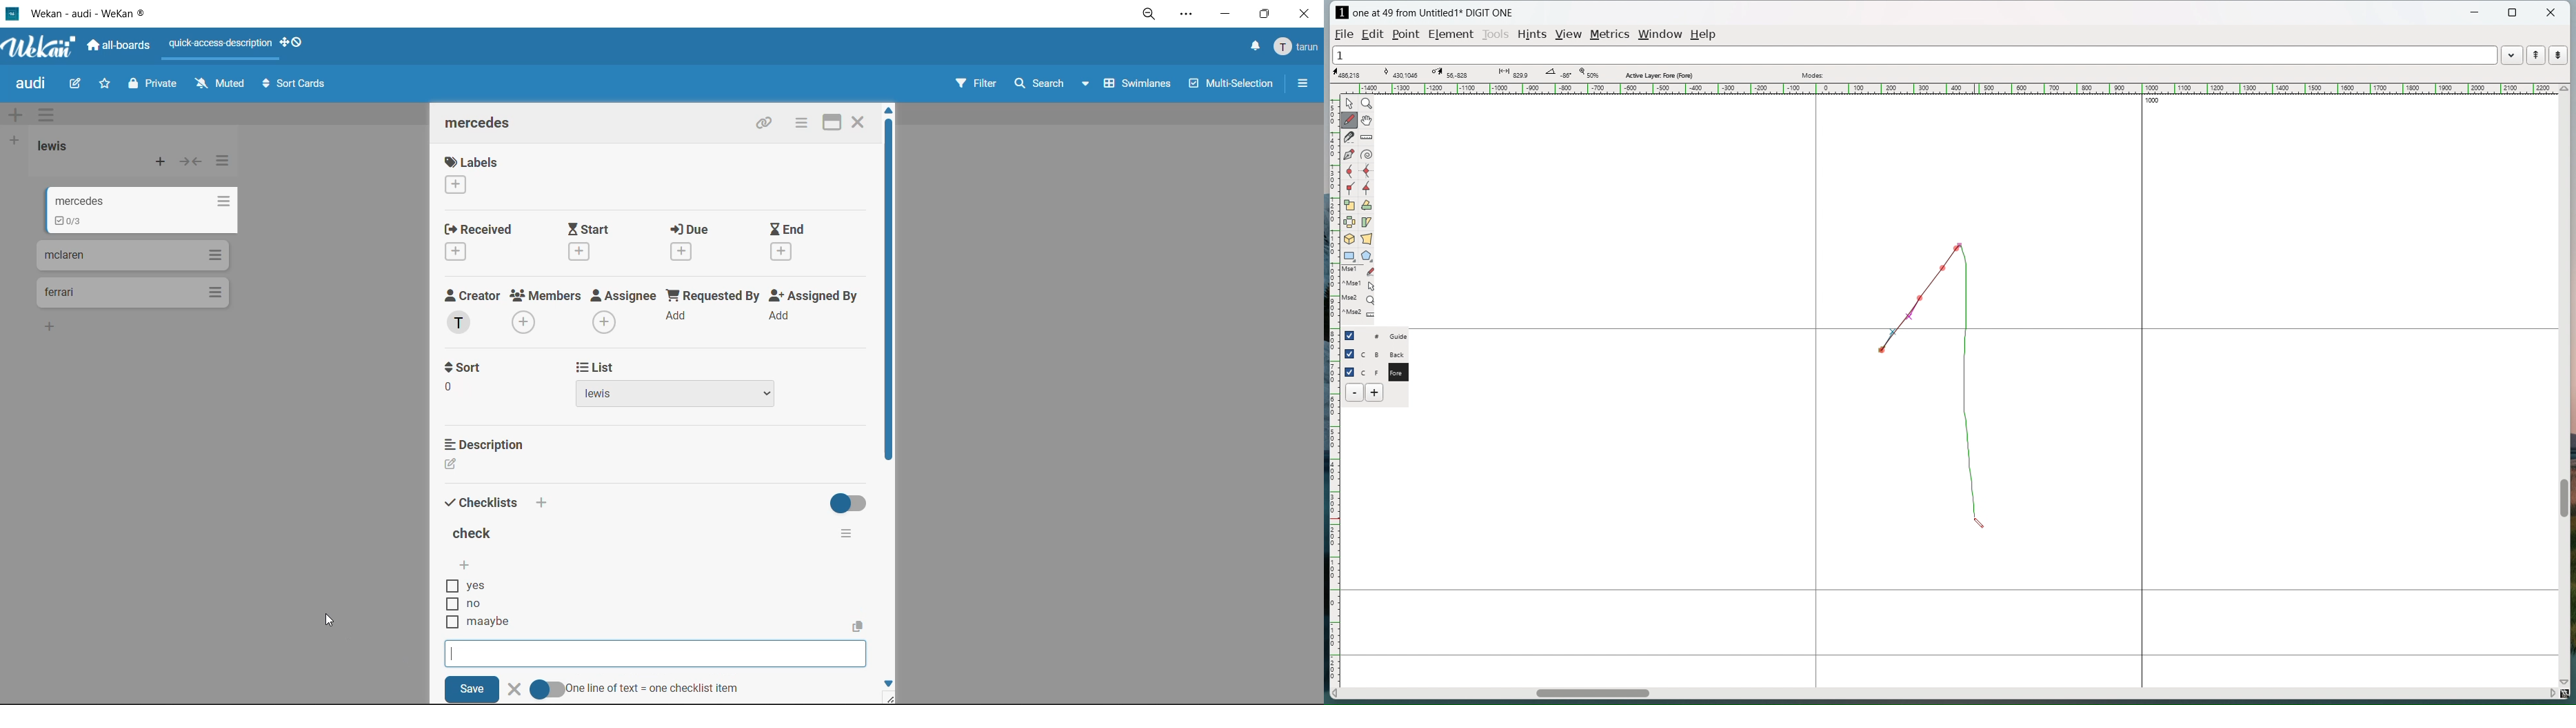 This screenshot has height=728, width=2576. Describe the element at coordinates (601, 241) in the screenshot. I see `start` at that location.